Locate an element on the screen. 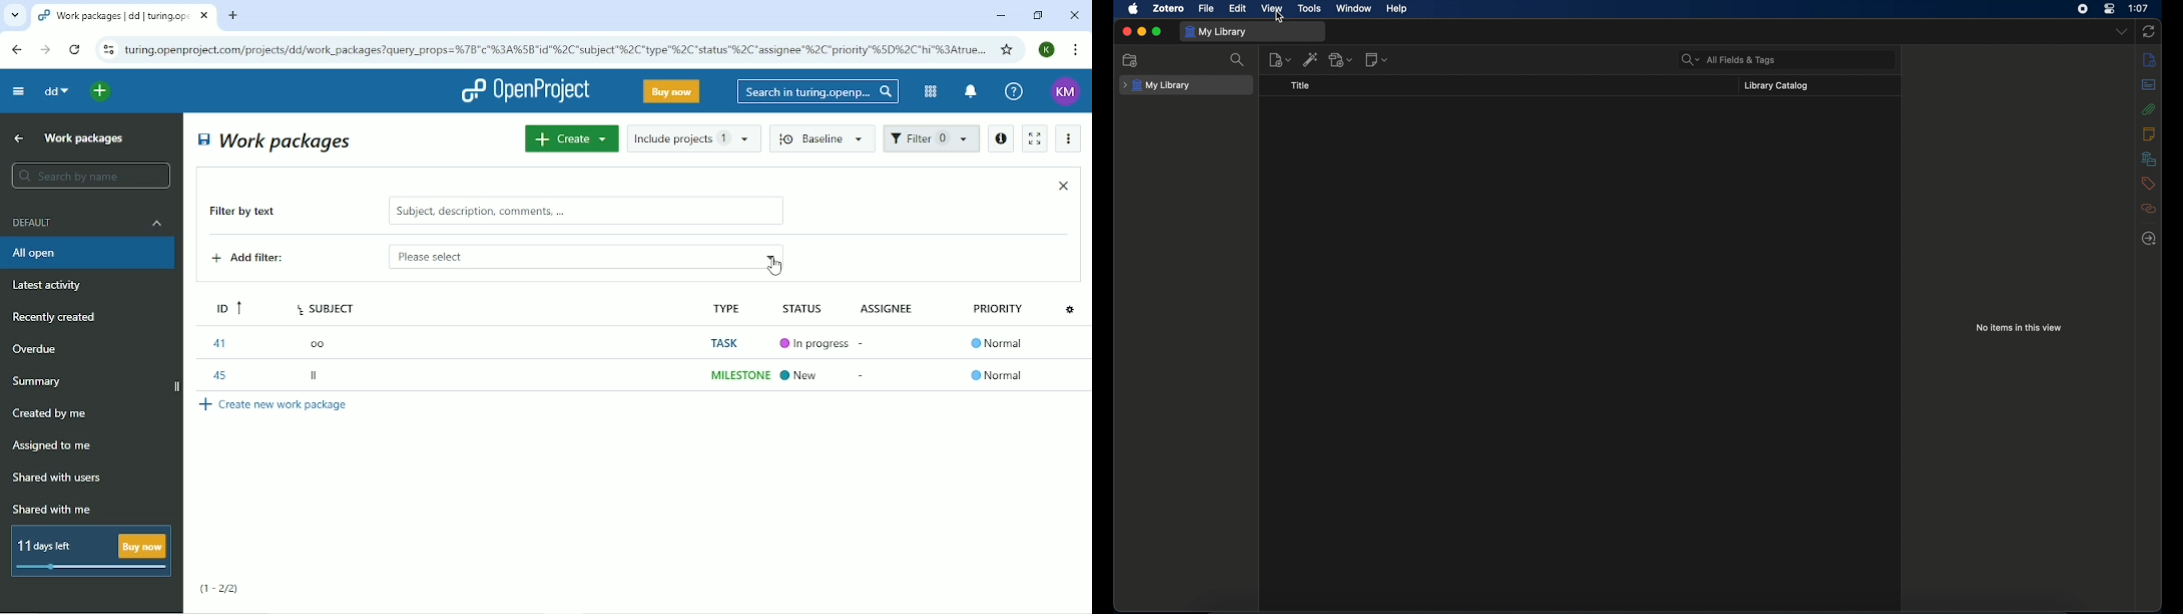  Add filter is located at coordinates (263, 260).